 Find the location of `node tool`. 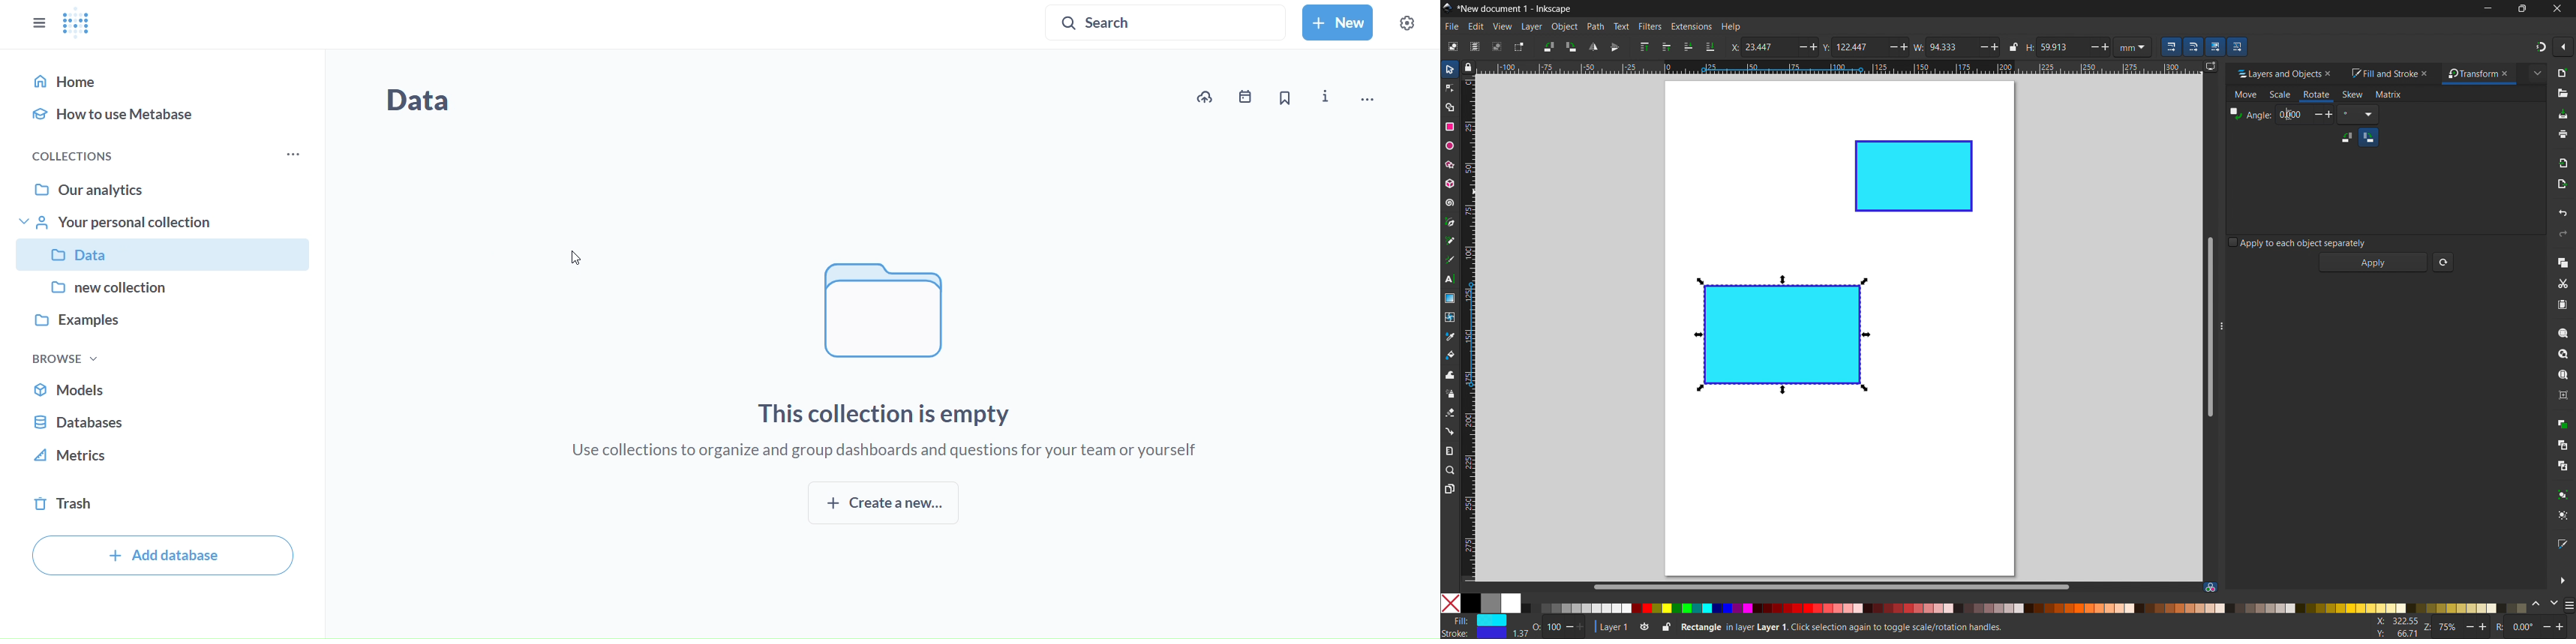

node tool is located at coordinates (1449, 87).